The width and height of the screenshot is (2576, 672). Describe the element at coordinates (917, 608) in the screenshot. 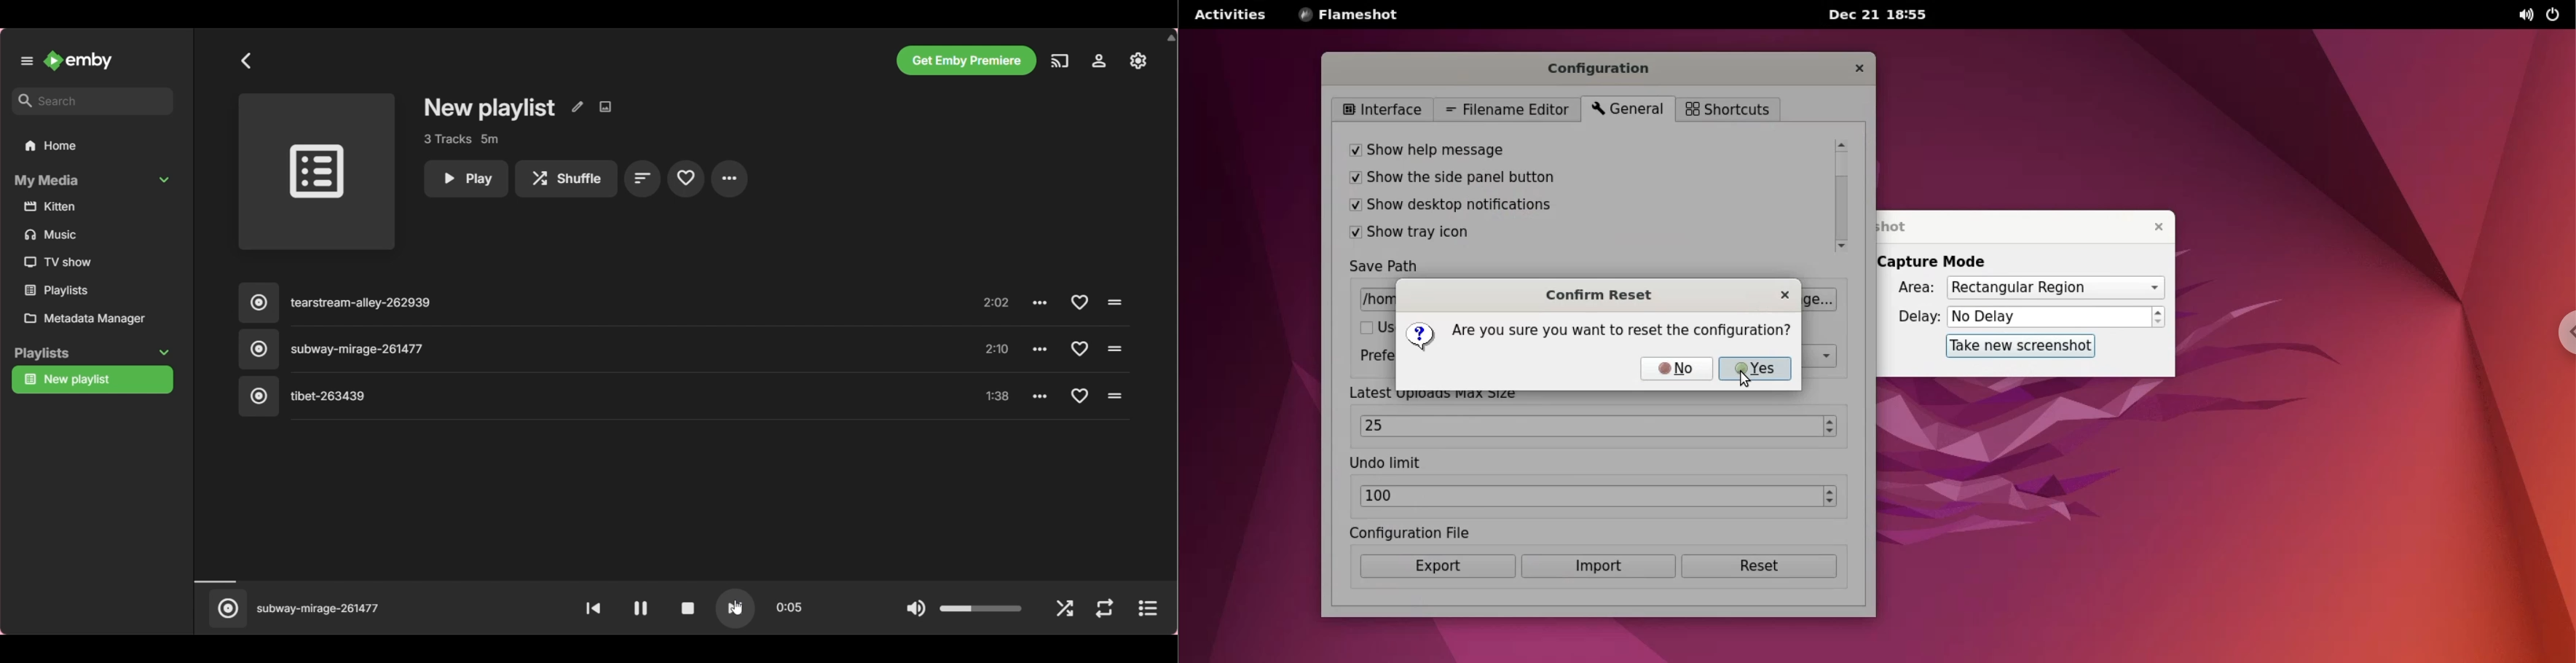

I see `Mute` at that location.